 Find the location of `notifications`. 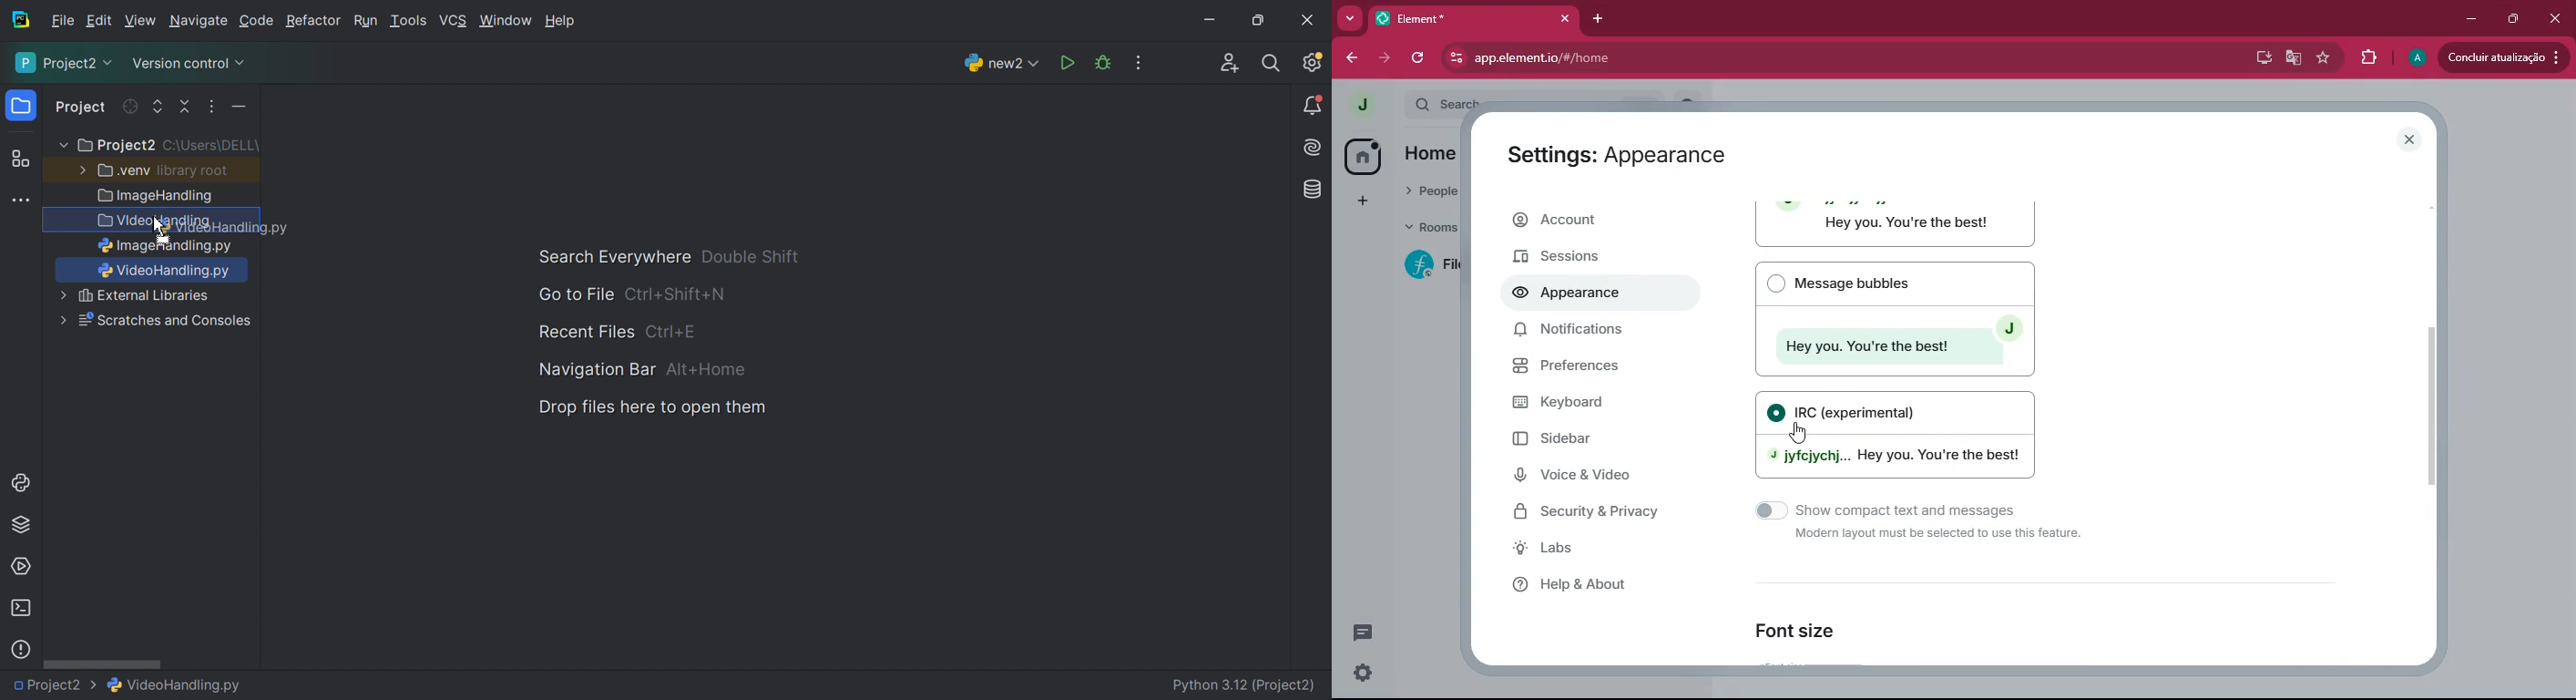

notifications is located at coordinates (1575, 330).